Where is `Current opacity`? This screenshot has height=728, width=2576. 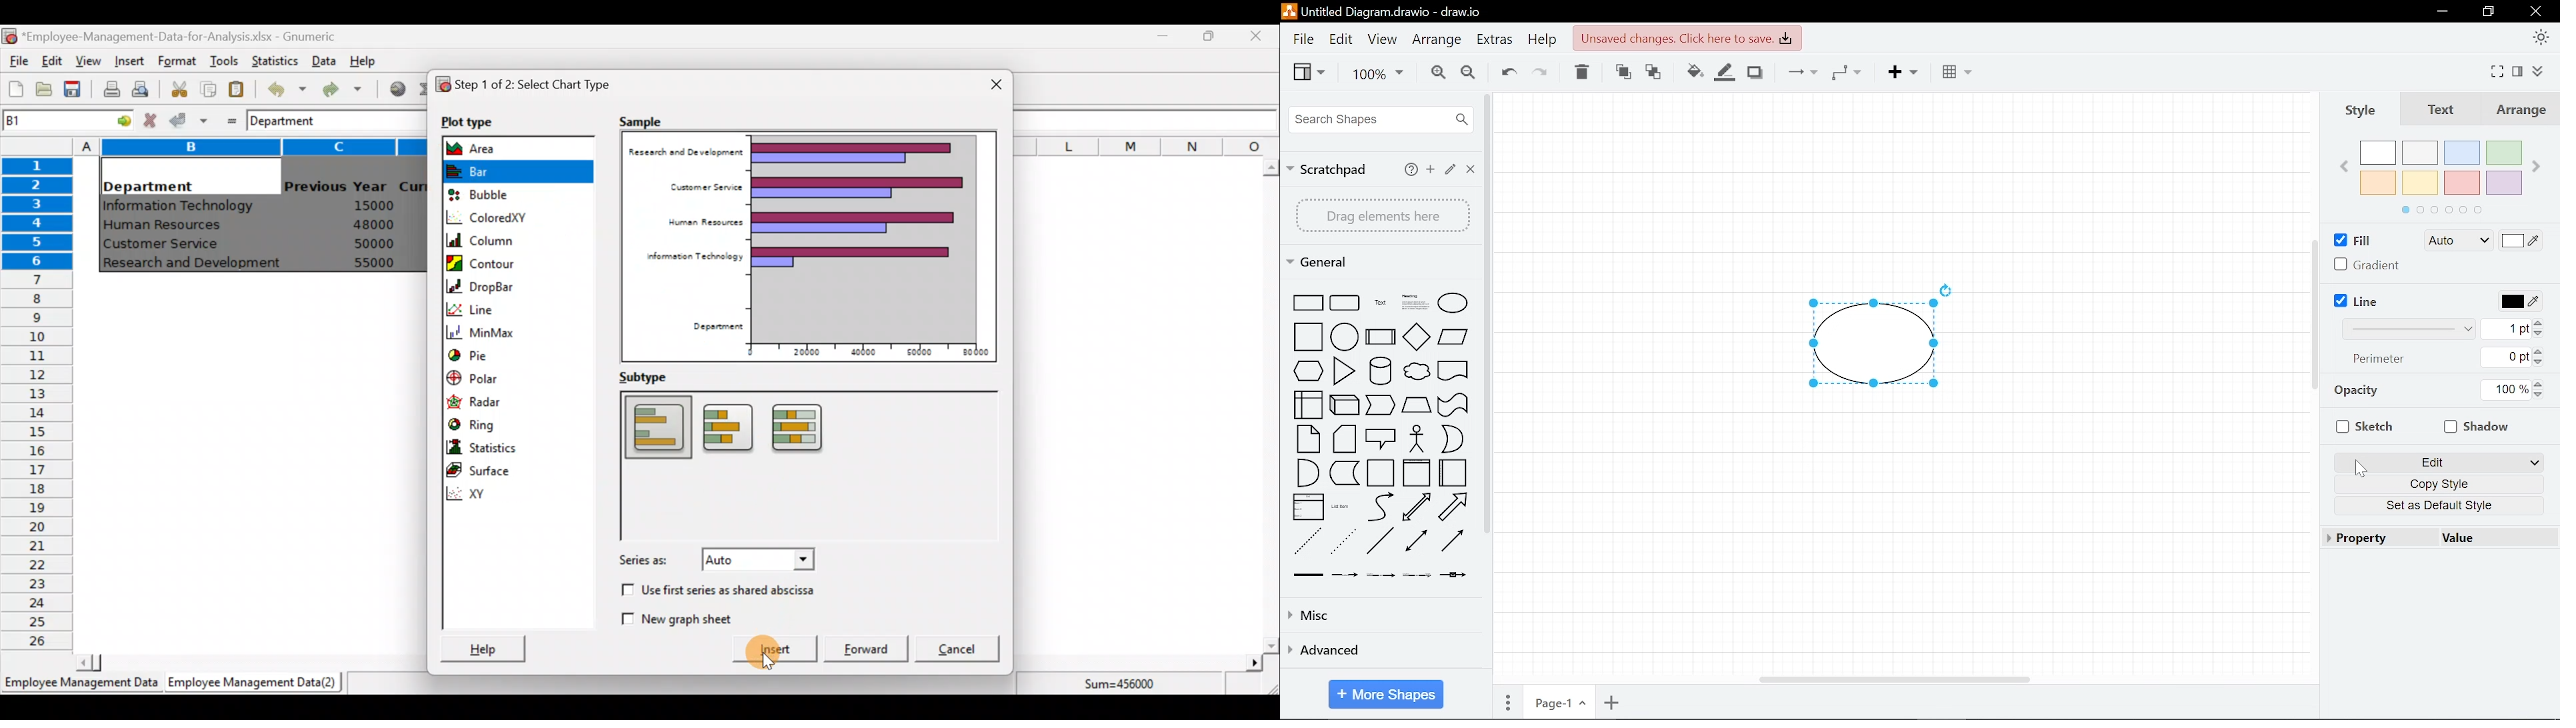 Current opacity is located at coordinates (2505, 391).